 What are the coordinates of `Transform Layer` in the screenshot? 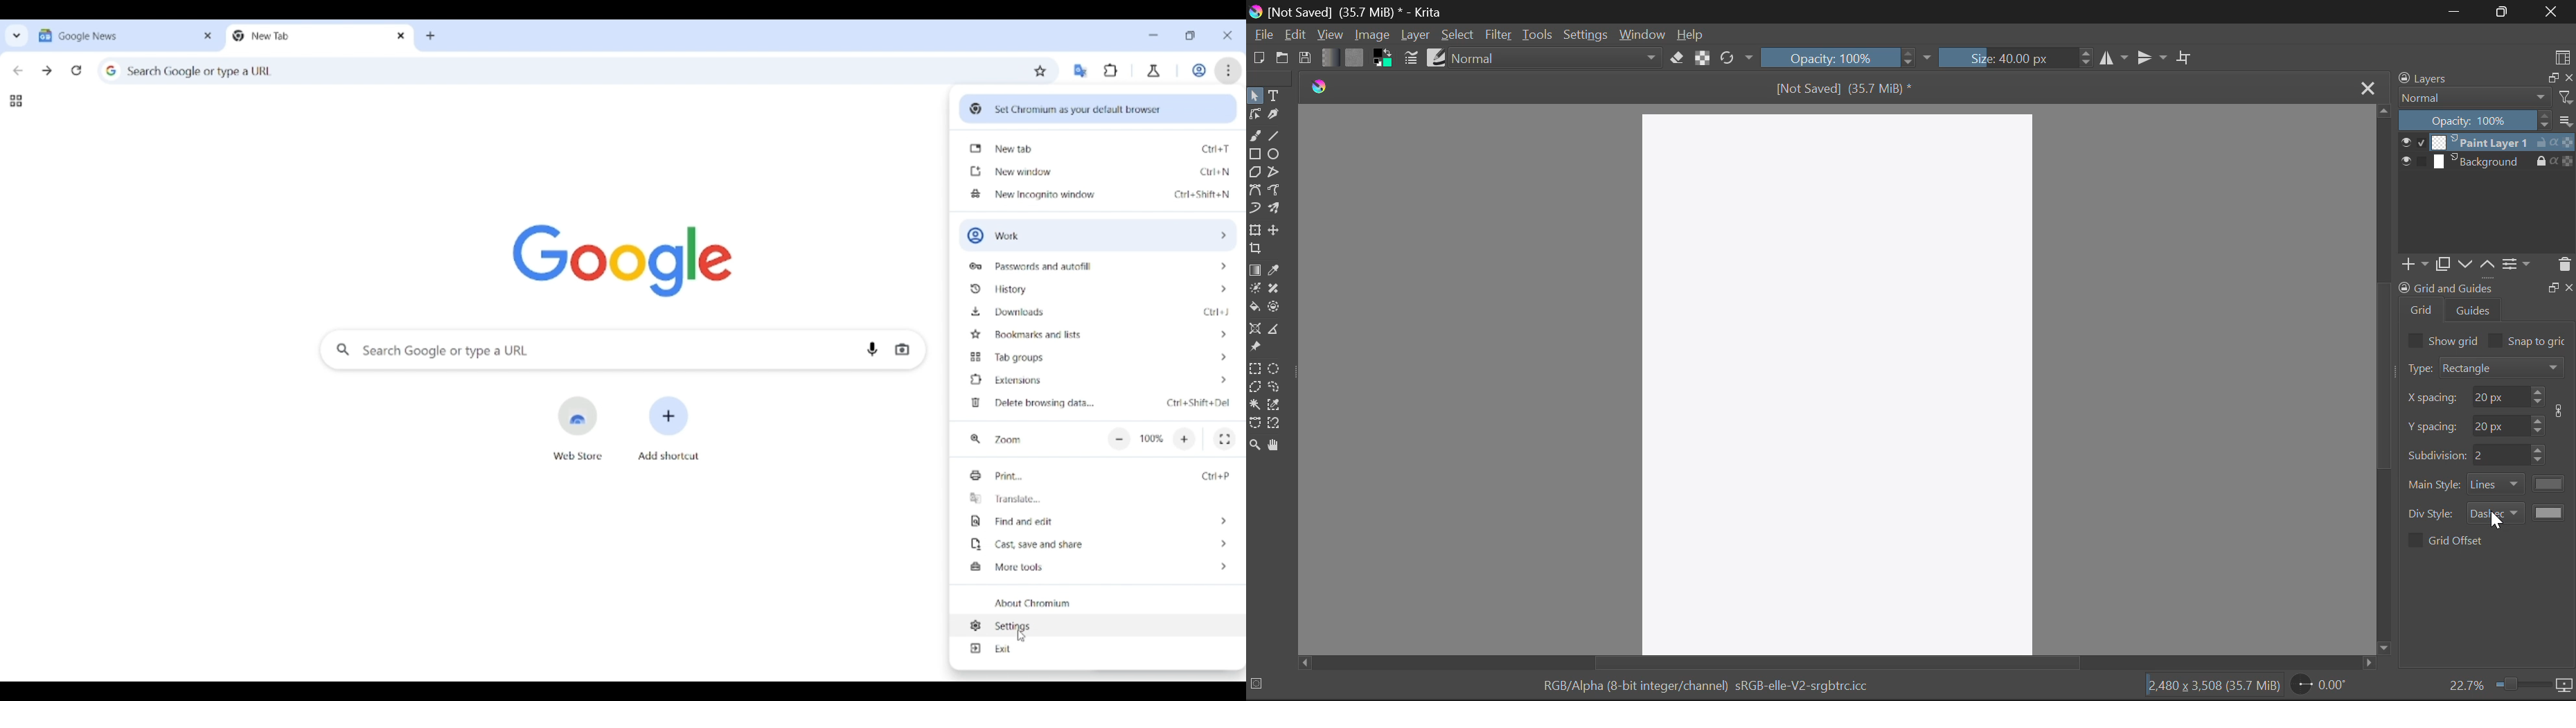 It's located at (1254, 231).